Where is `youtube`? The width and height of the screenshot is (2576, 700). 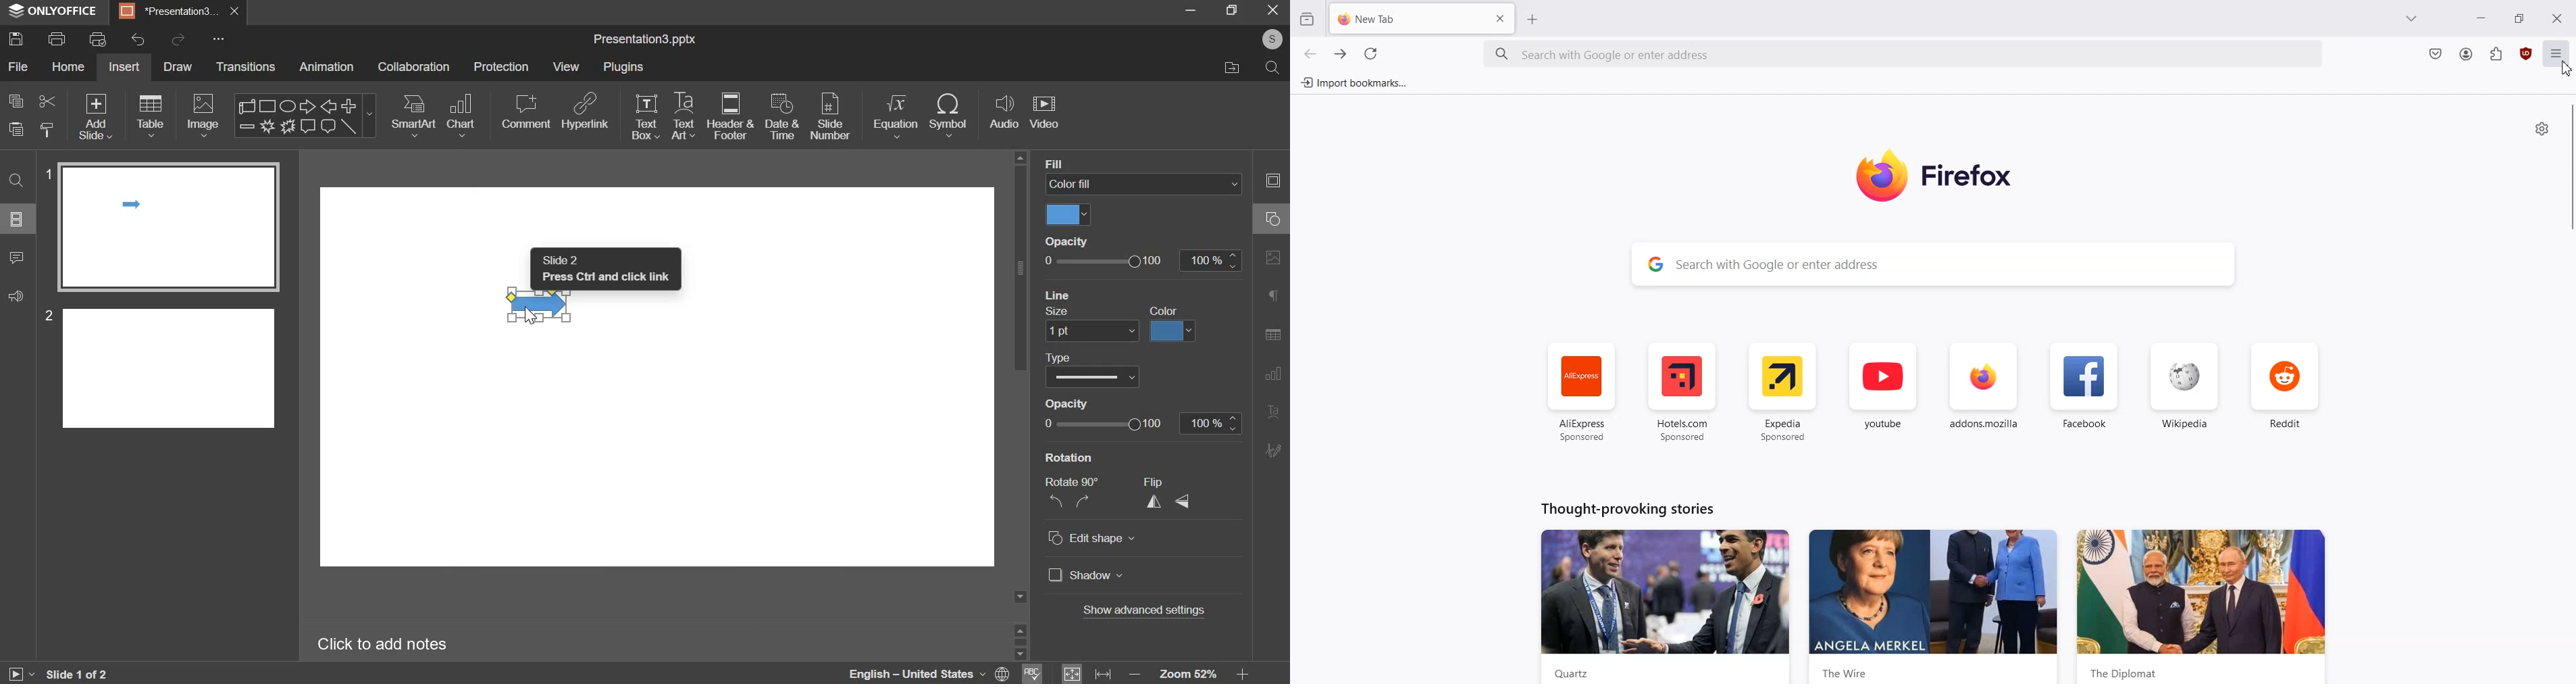 youtube is located at coordinates (1883, 393).